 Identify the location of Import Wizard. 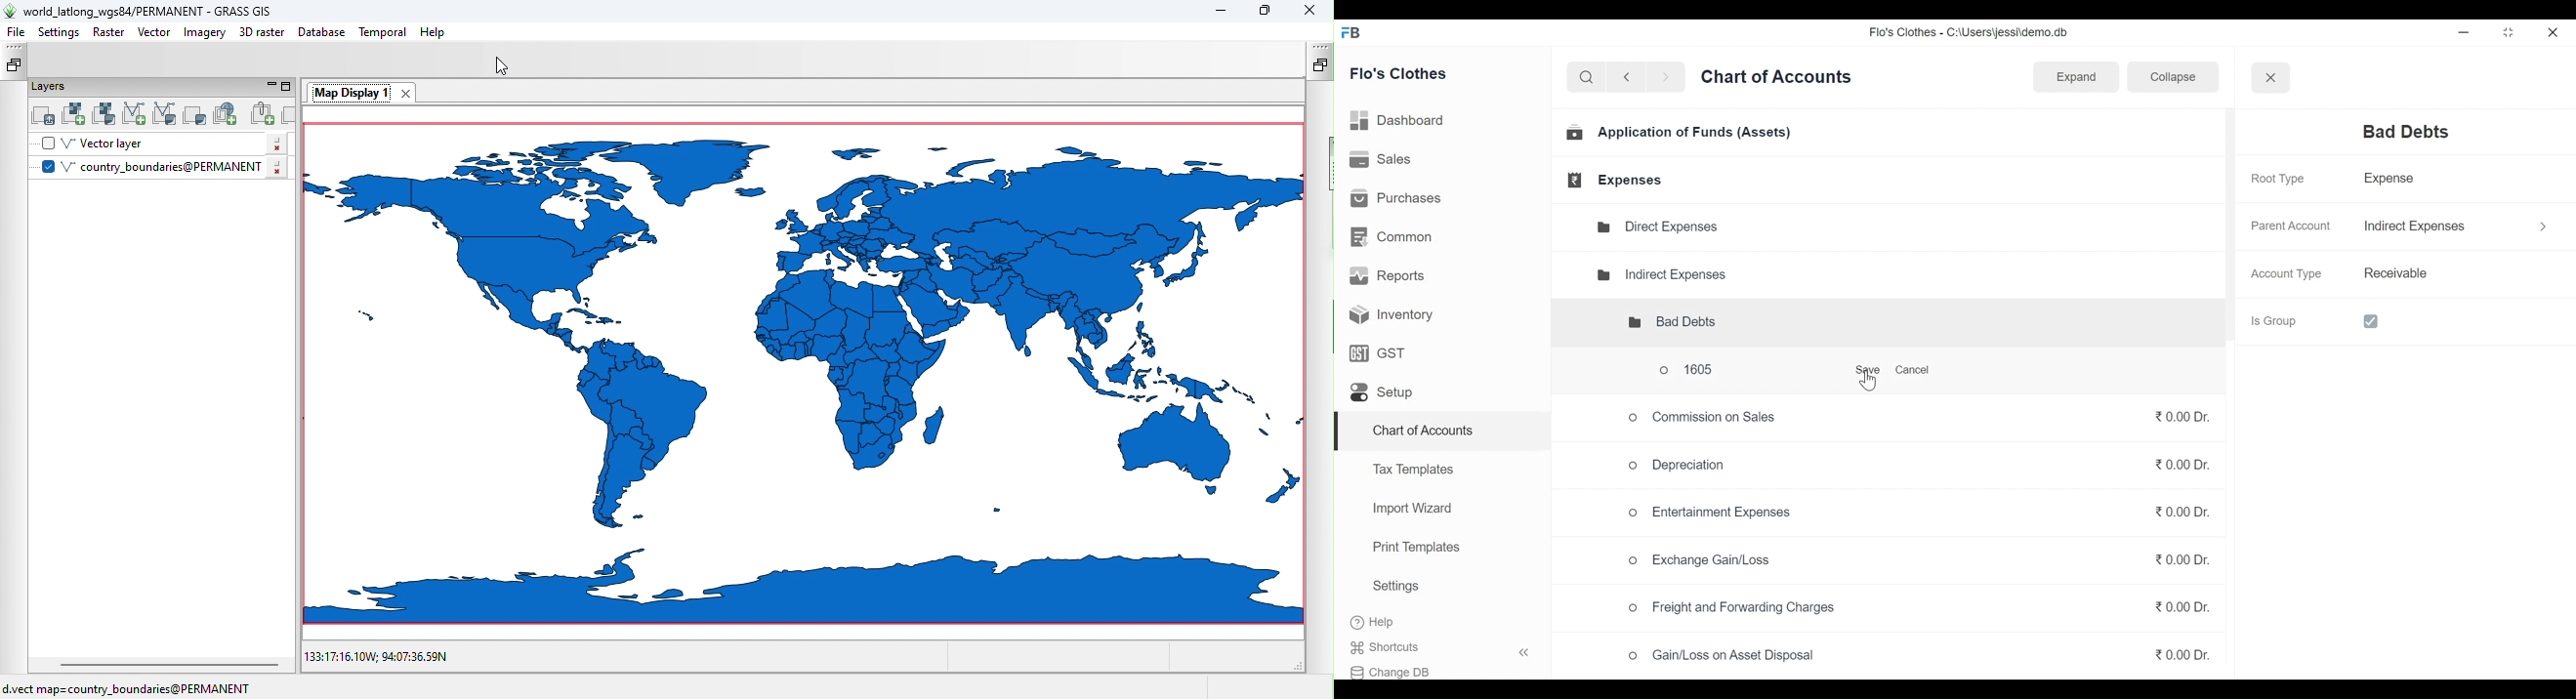
(1408, 510).